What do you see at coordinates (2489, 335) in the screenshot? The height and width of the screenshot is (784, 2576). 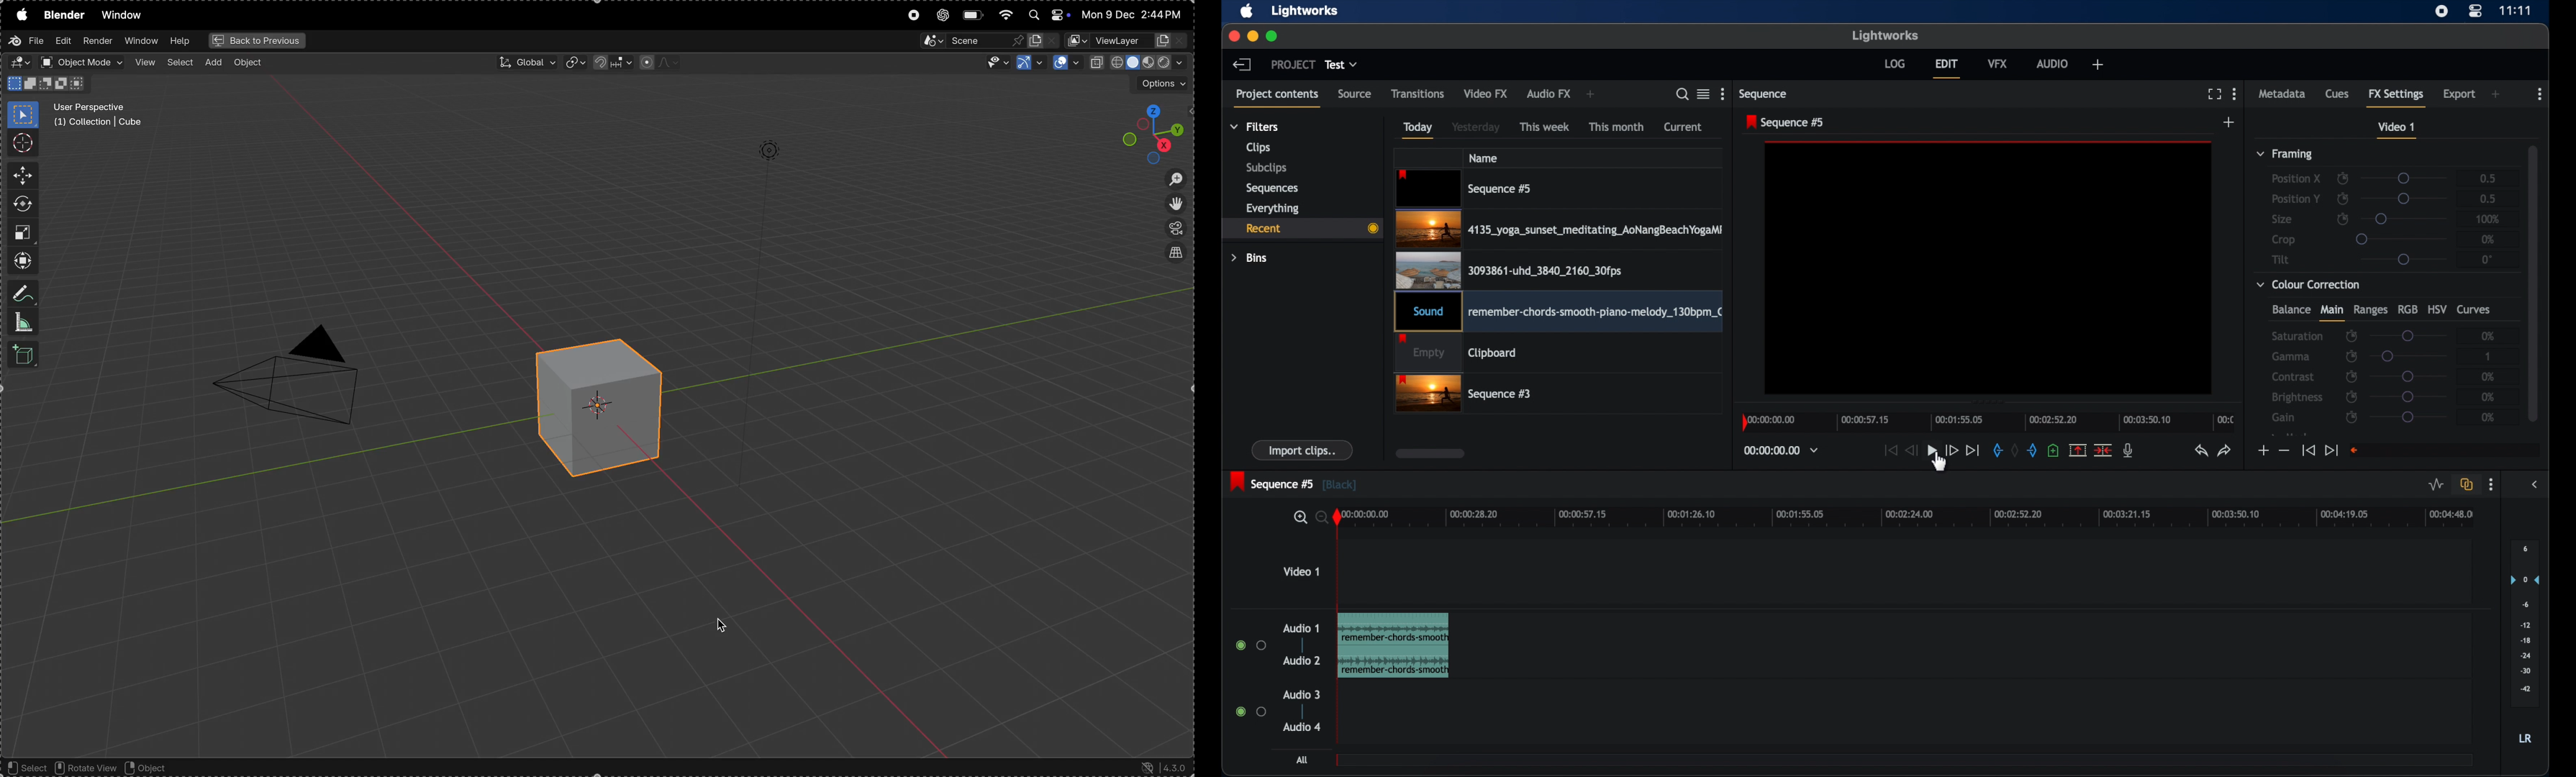 I see `0%` at bounding box center [2489, 335].